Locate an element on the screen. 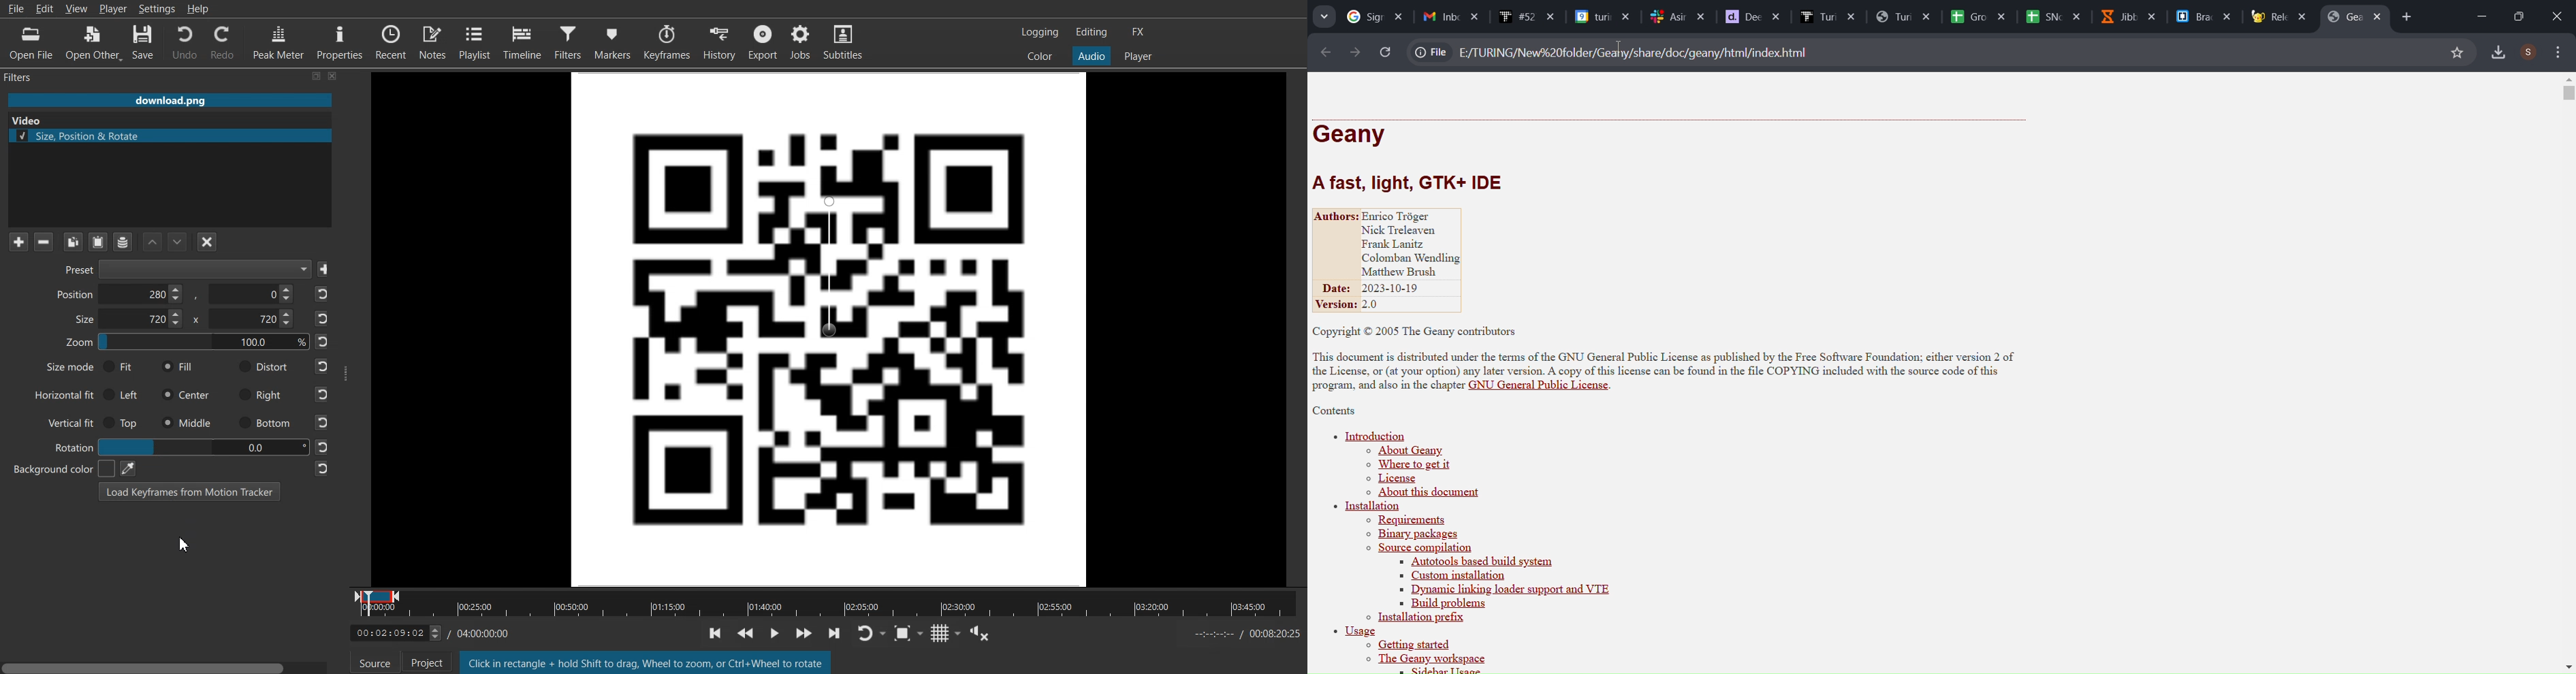 Image resolution: width=2576 pixels, height=700 pixels. Play Quickly backwards is located at coordinates (748, 632).